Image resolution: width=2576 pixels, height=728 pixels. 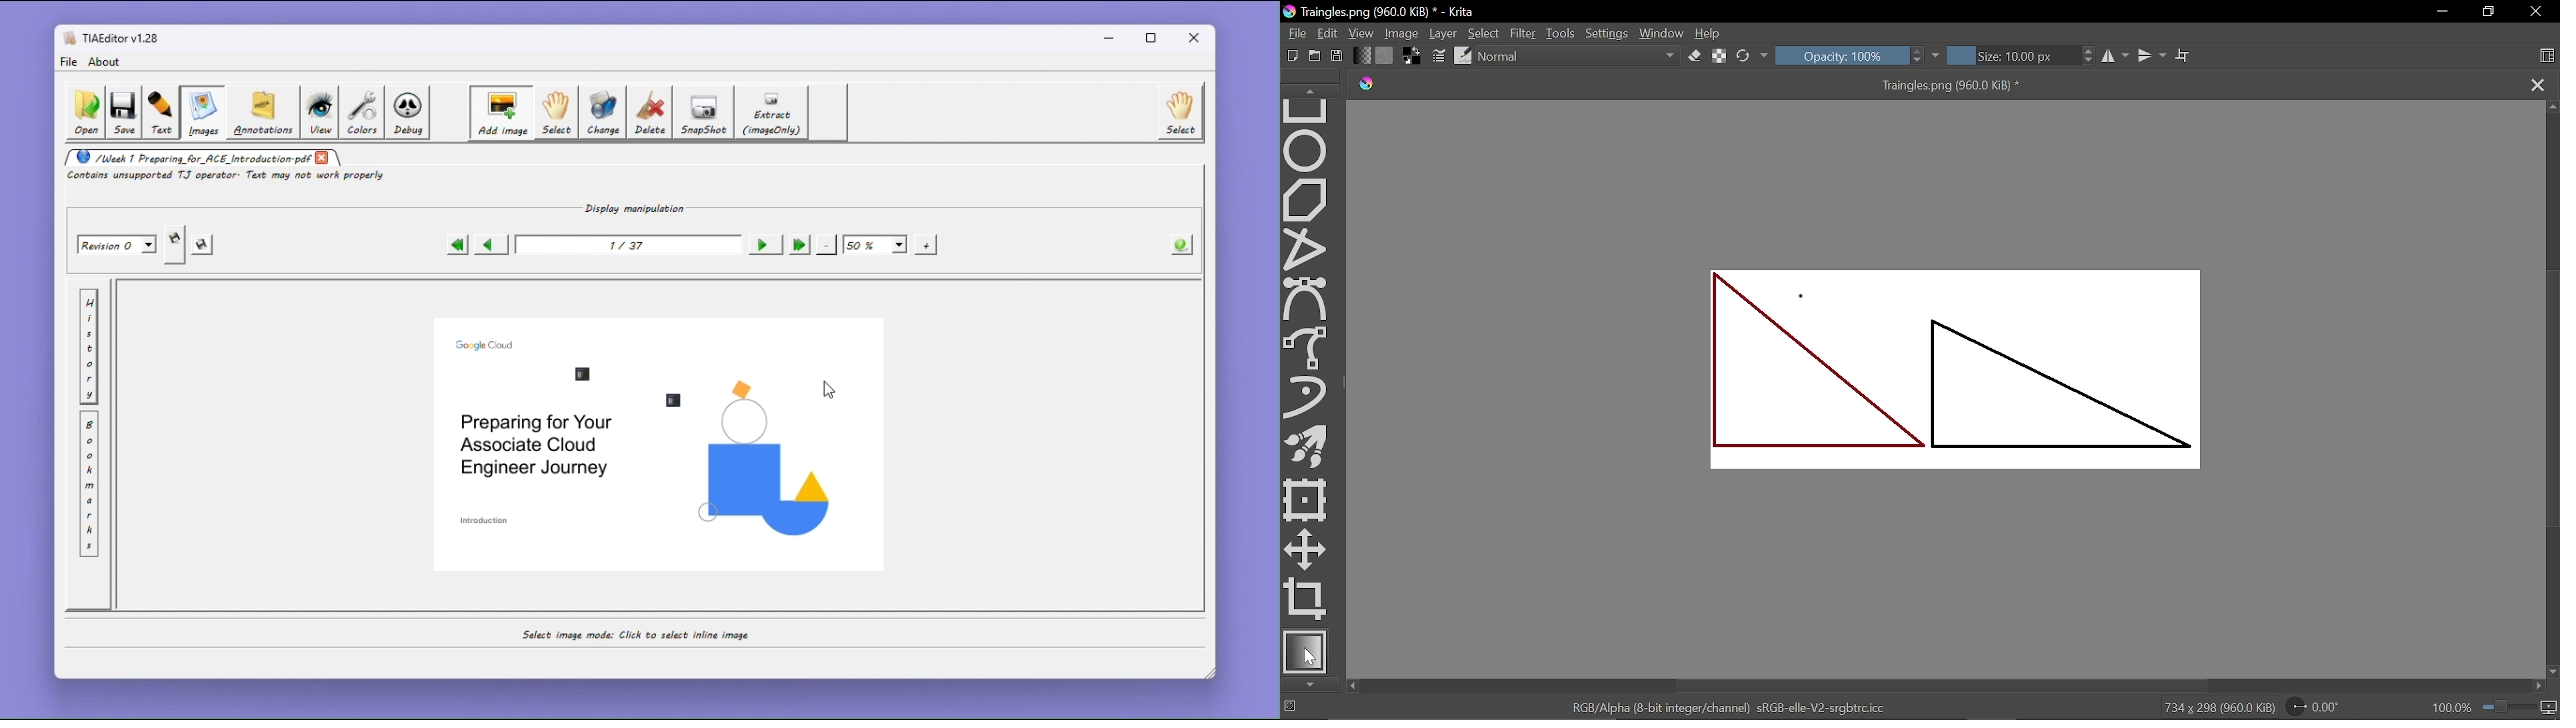 I want to click on Wrap text tool, so click(x=2184, y=56).